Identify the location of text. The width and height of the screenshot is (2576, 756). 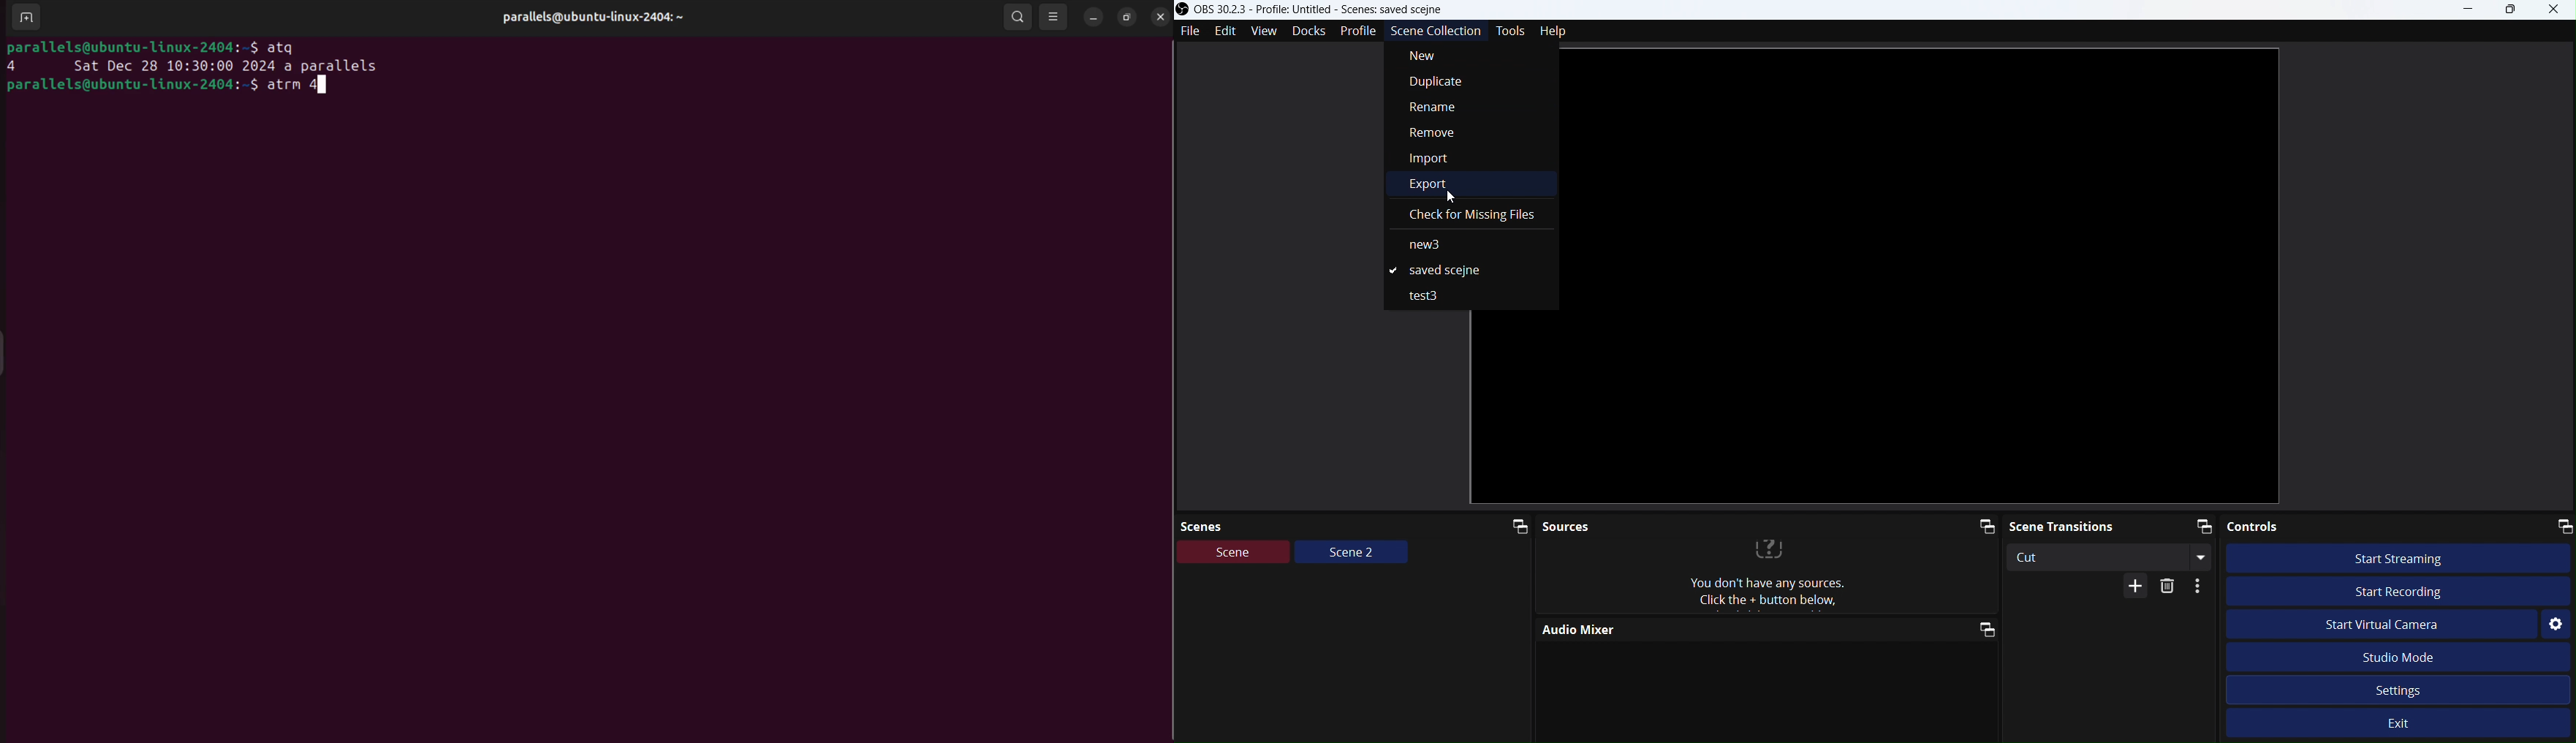
(1773, 578).